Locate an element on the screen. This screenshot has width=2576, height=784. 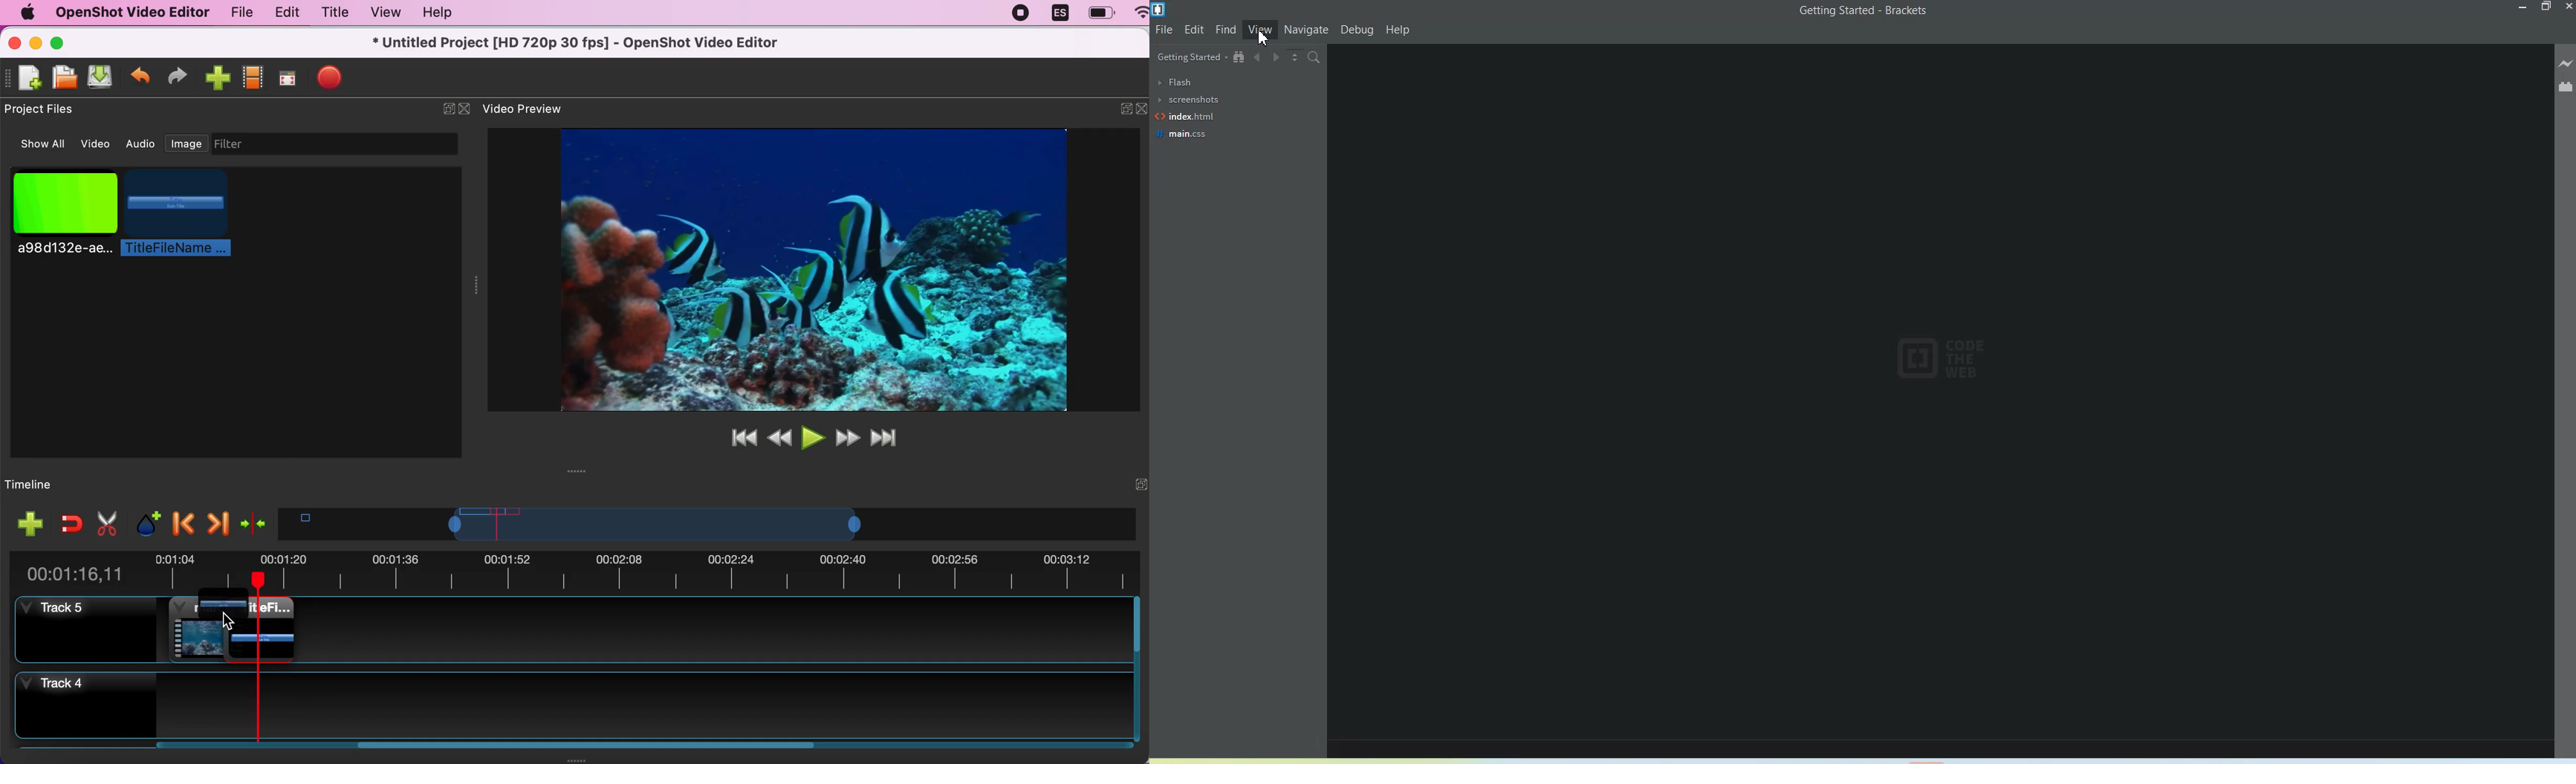
hide/expand is located at coordinates (1121, 483).